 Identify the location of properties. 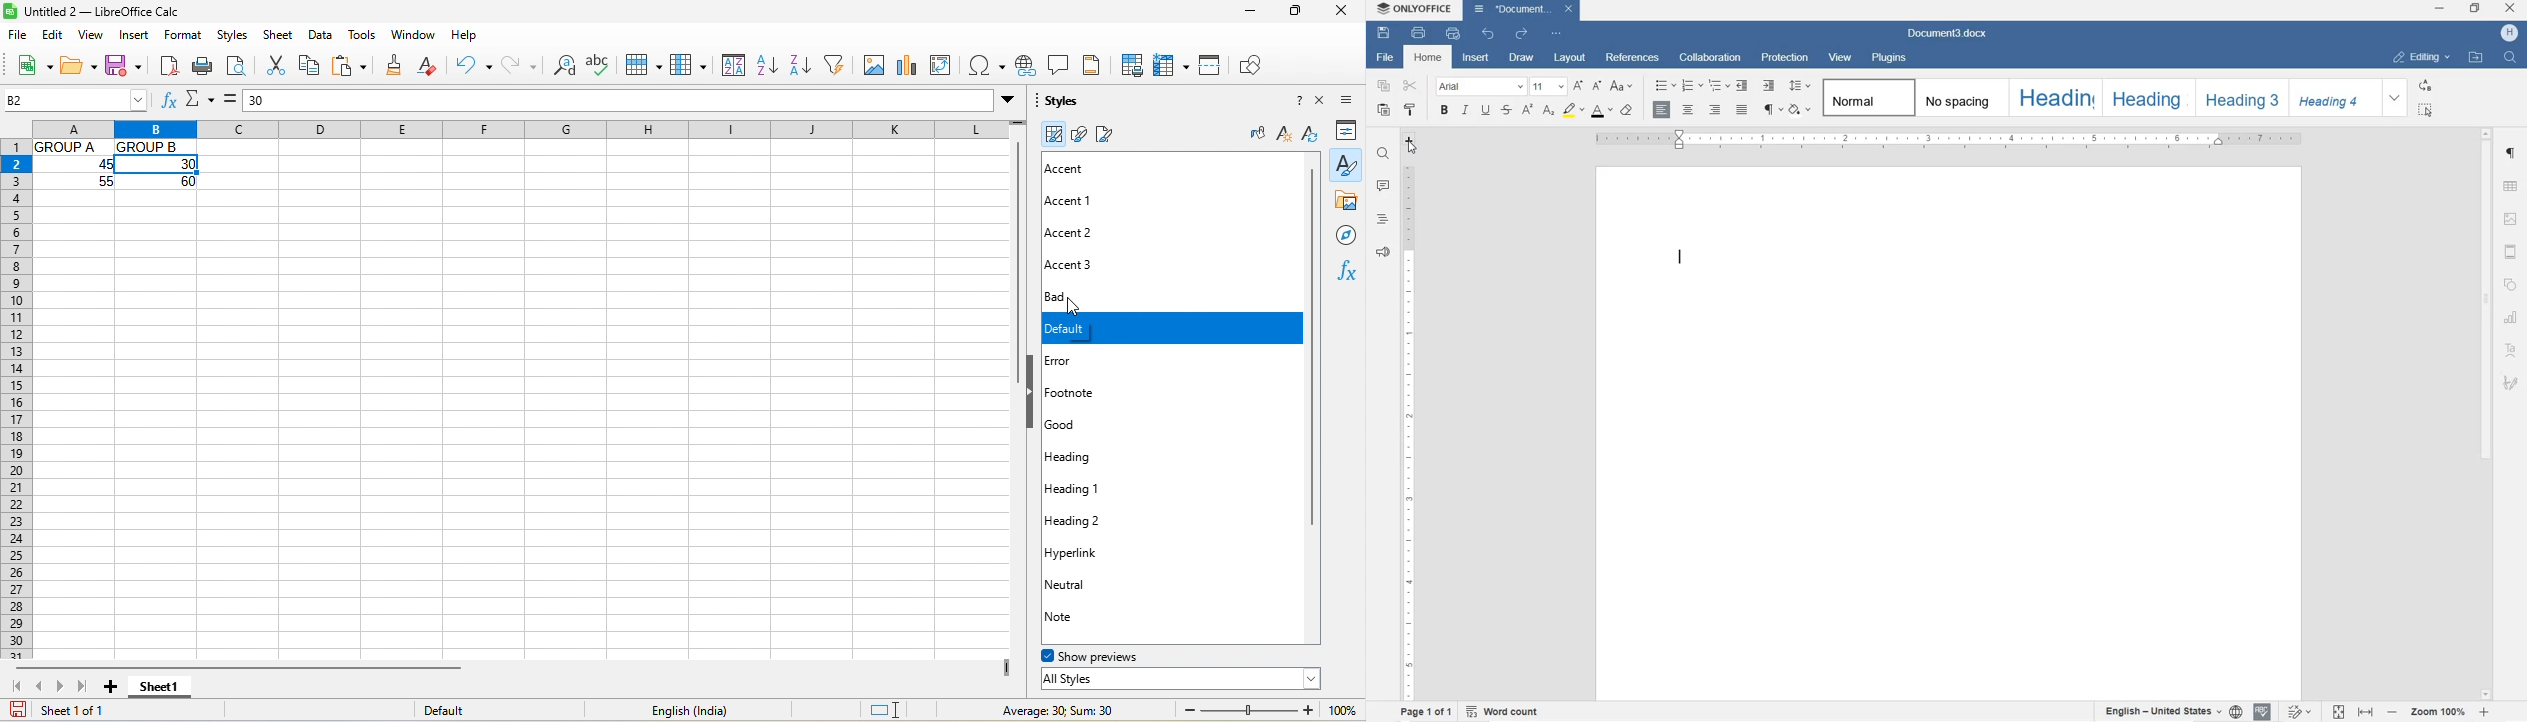
(1350, 130).